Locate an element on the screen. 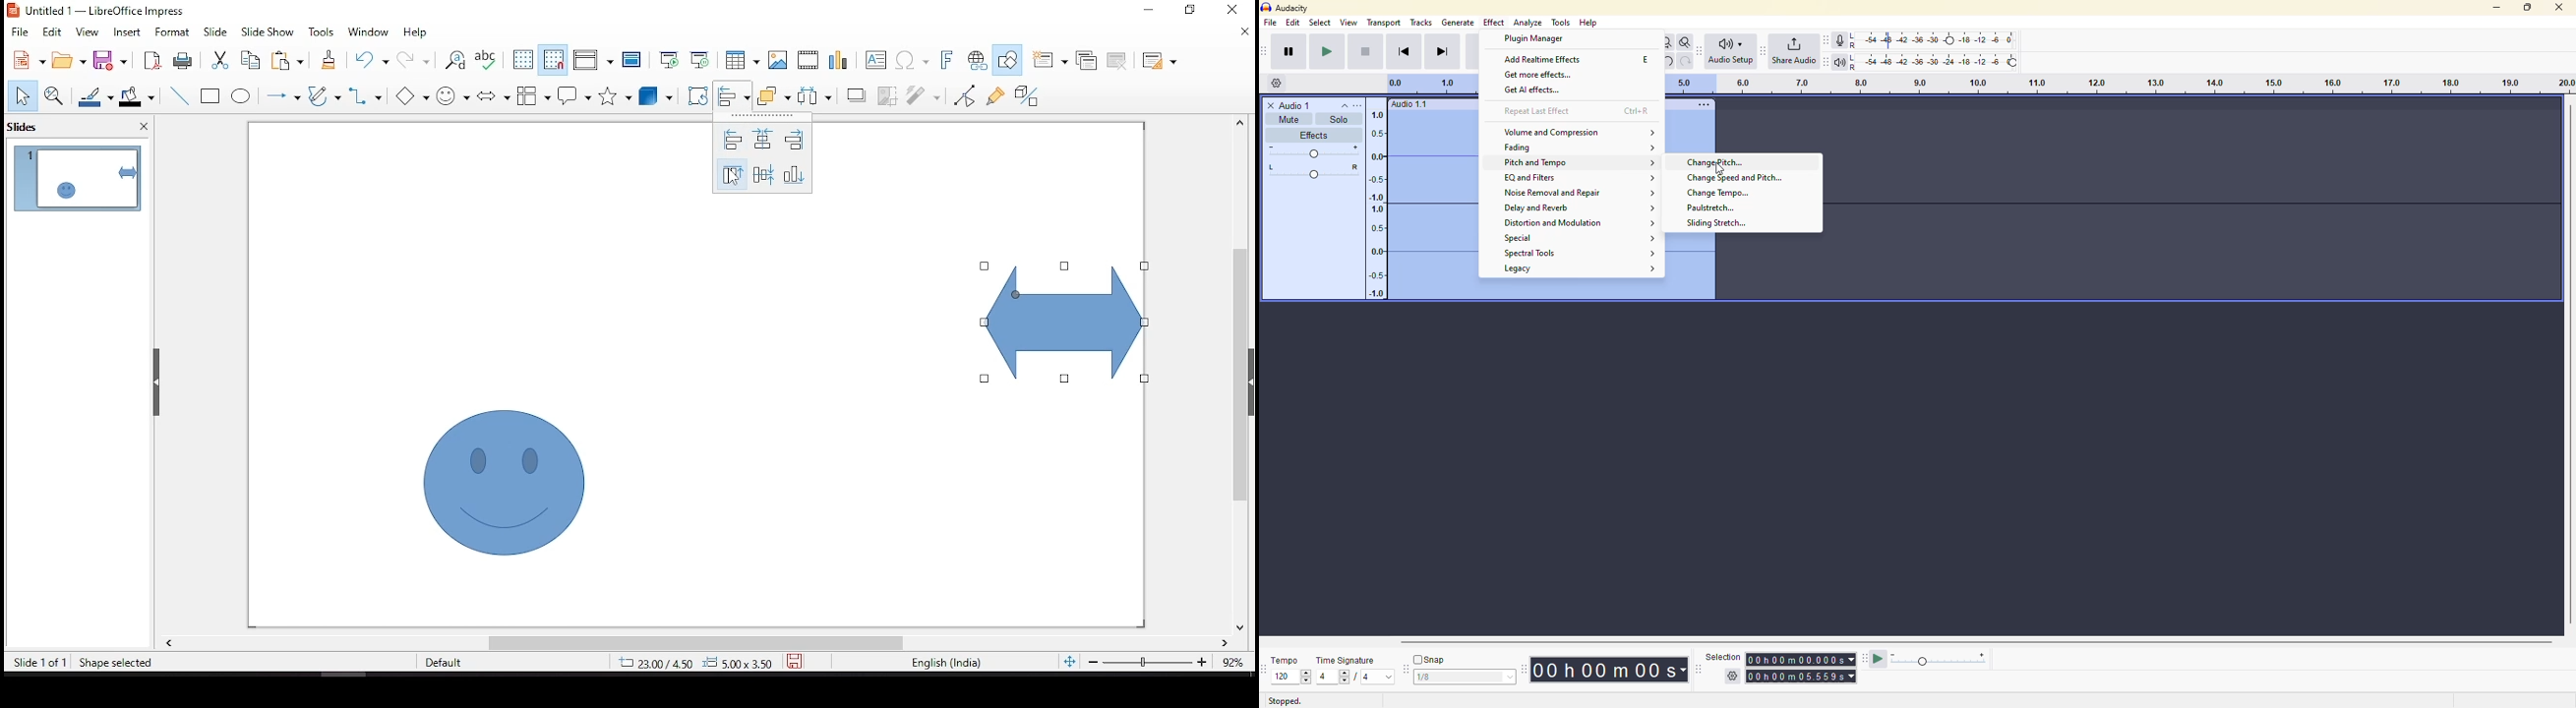  slide show is located at coordinates (266, 30).